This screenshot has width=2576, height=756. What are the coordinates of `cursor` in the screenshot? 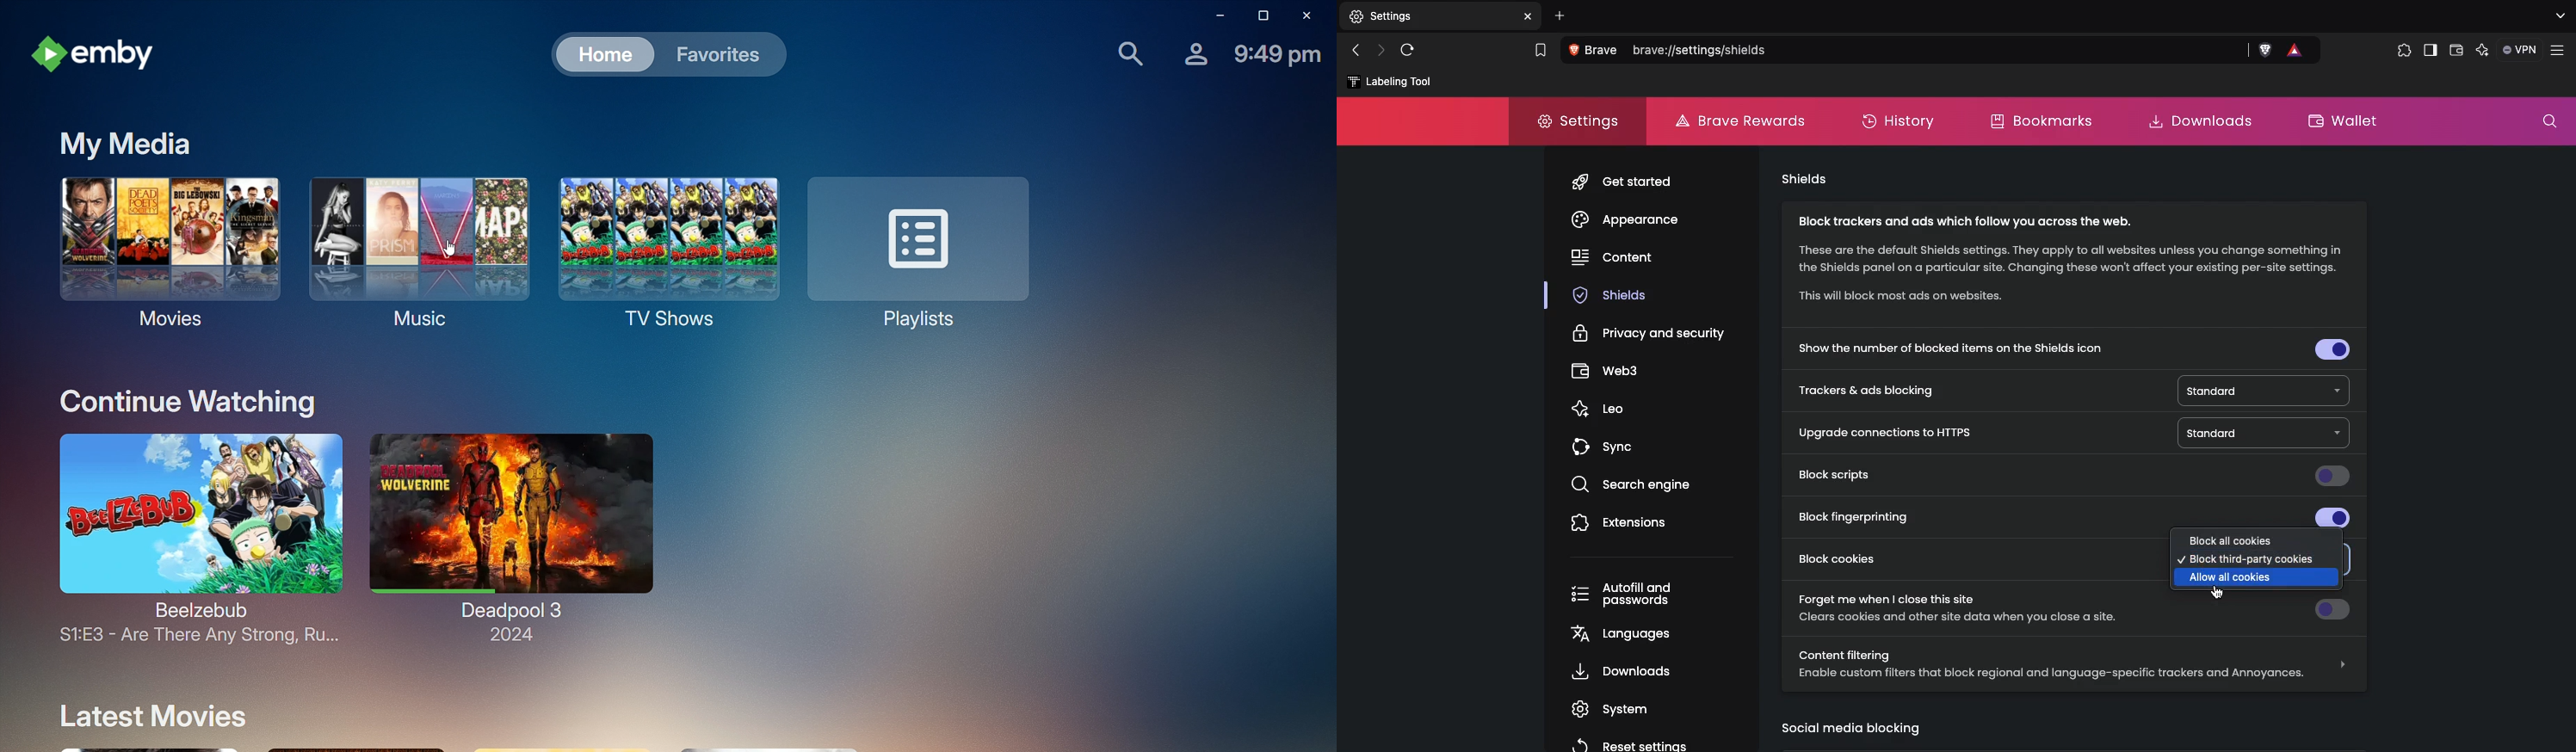 It's located at (2221, 594).